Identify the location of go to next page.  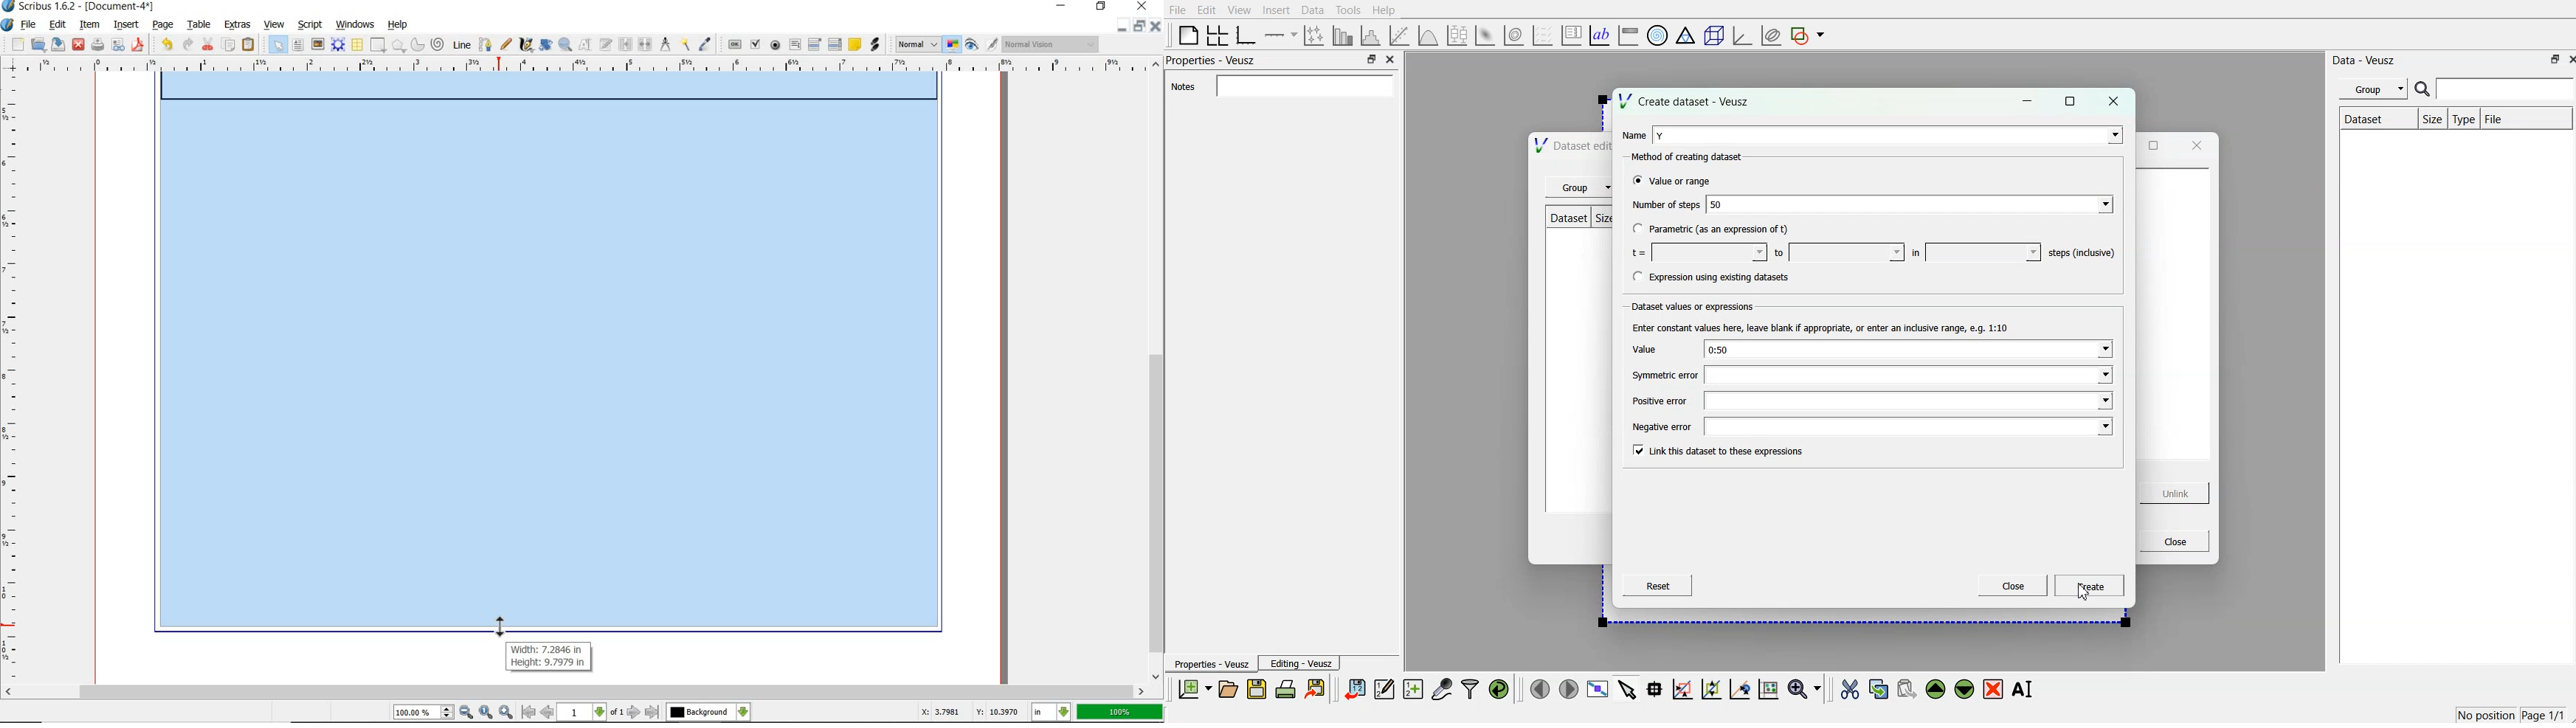
(634, 712).